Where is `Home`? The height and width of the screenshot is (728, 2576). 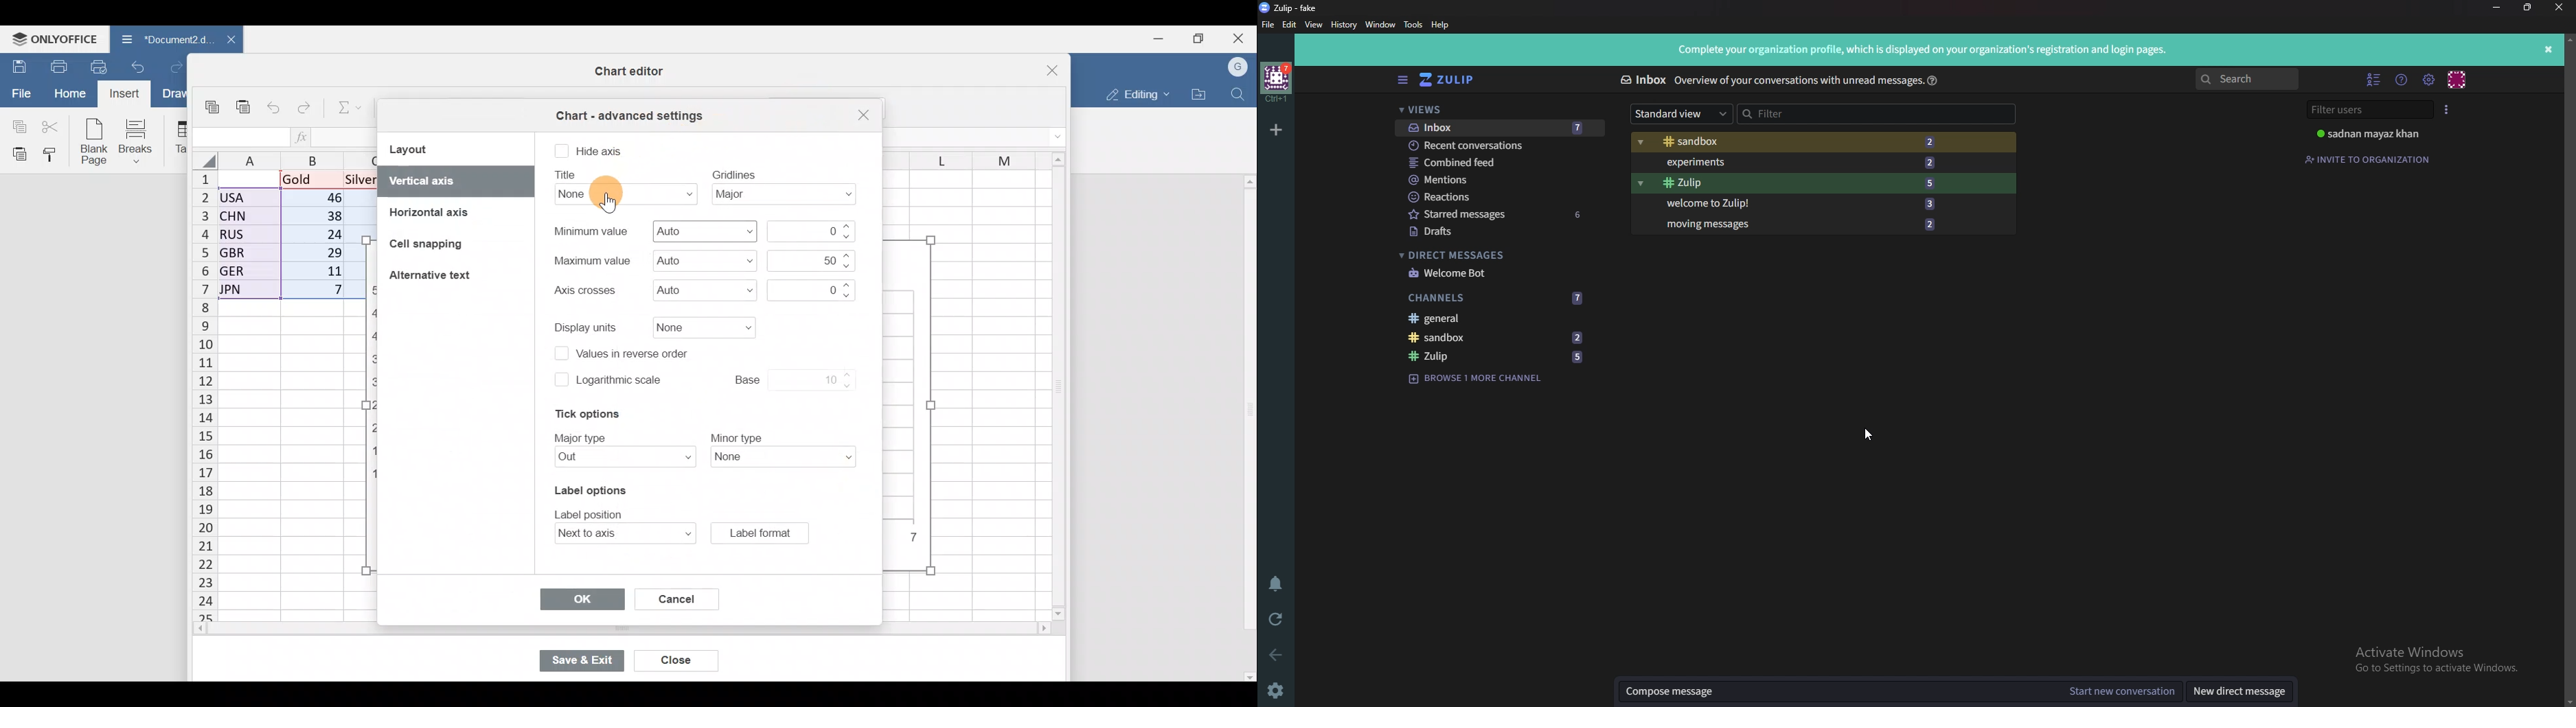 Home is located at coordinates (69, 95).